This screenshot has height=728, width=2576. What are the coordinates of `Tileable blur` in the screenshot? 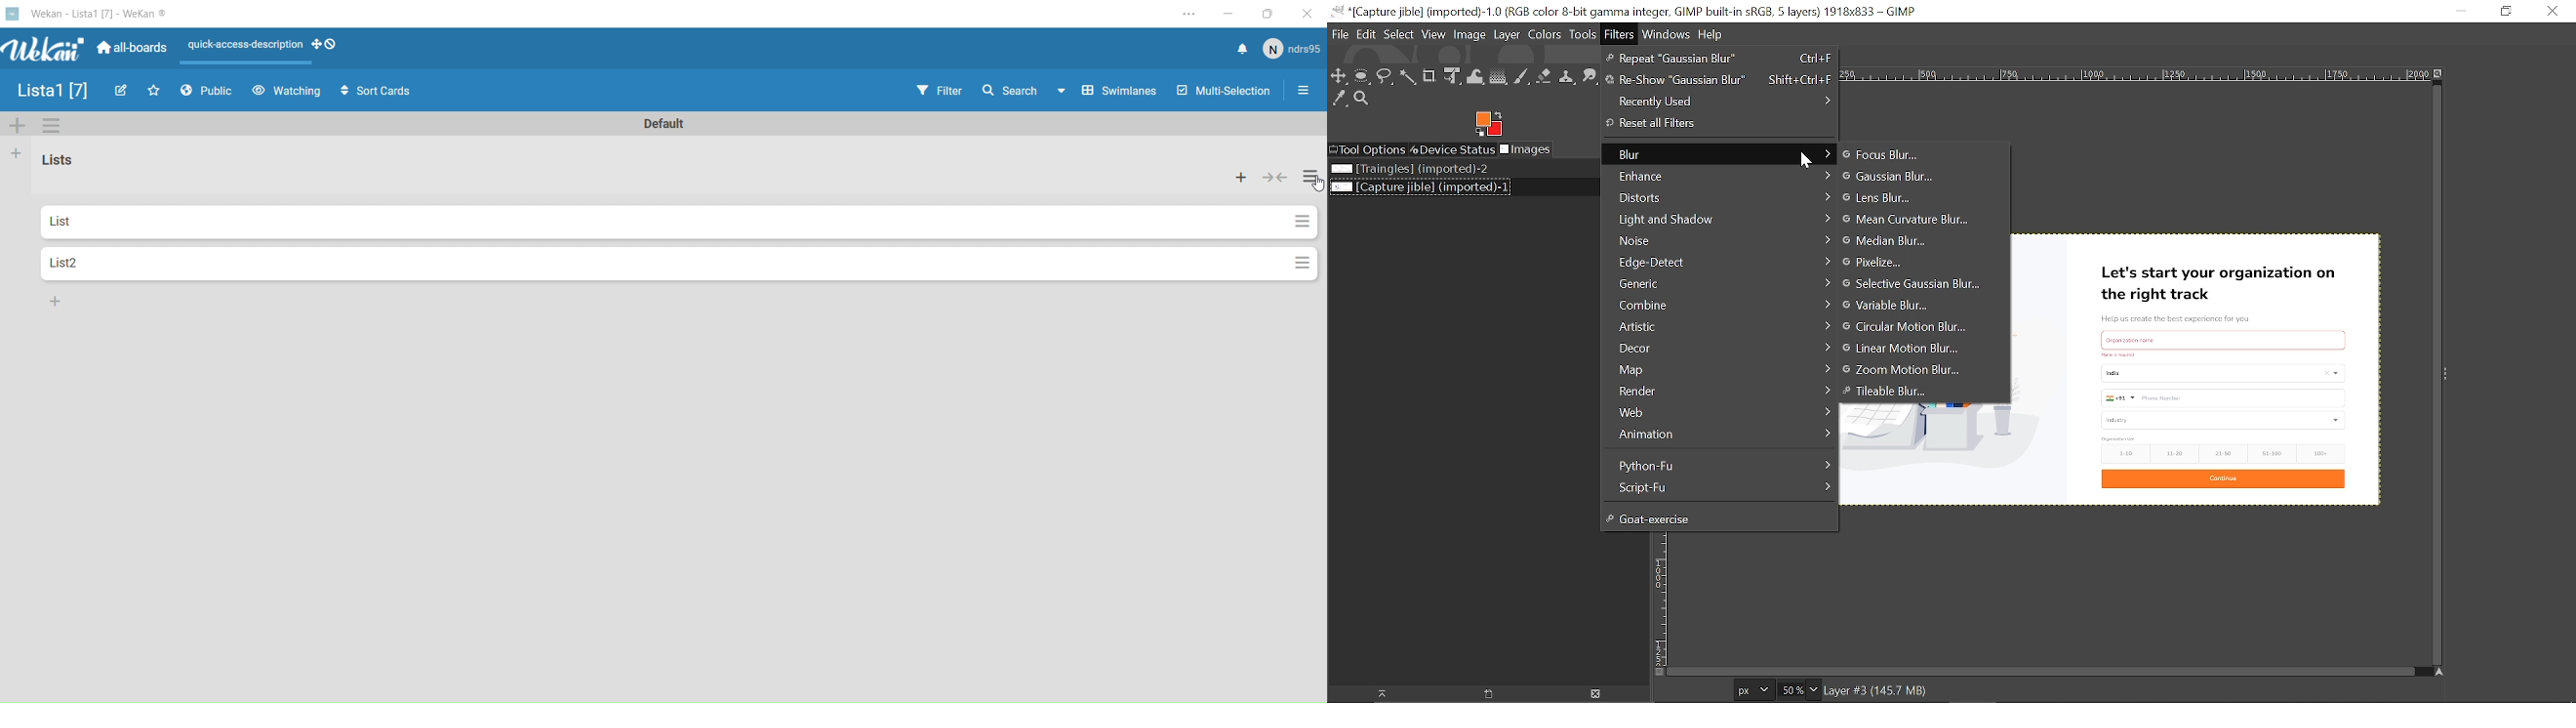 It's located at (1922, 393).